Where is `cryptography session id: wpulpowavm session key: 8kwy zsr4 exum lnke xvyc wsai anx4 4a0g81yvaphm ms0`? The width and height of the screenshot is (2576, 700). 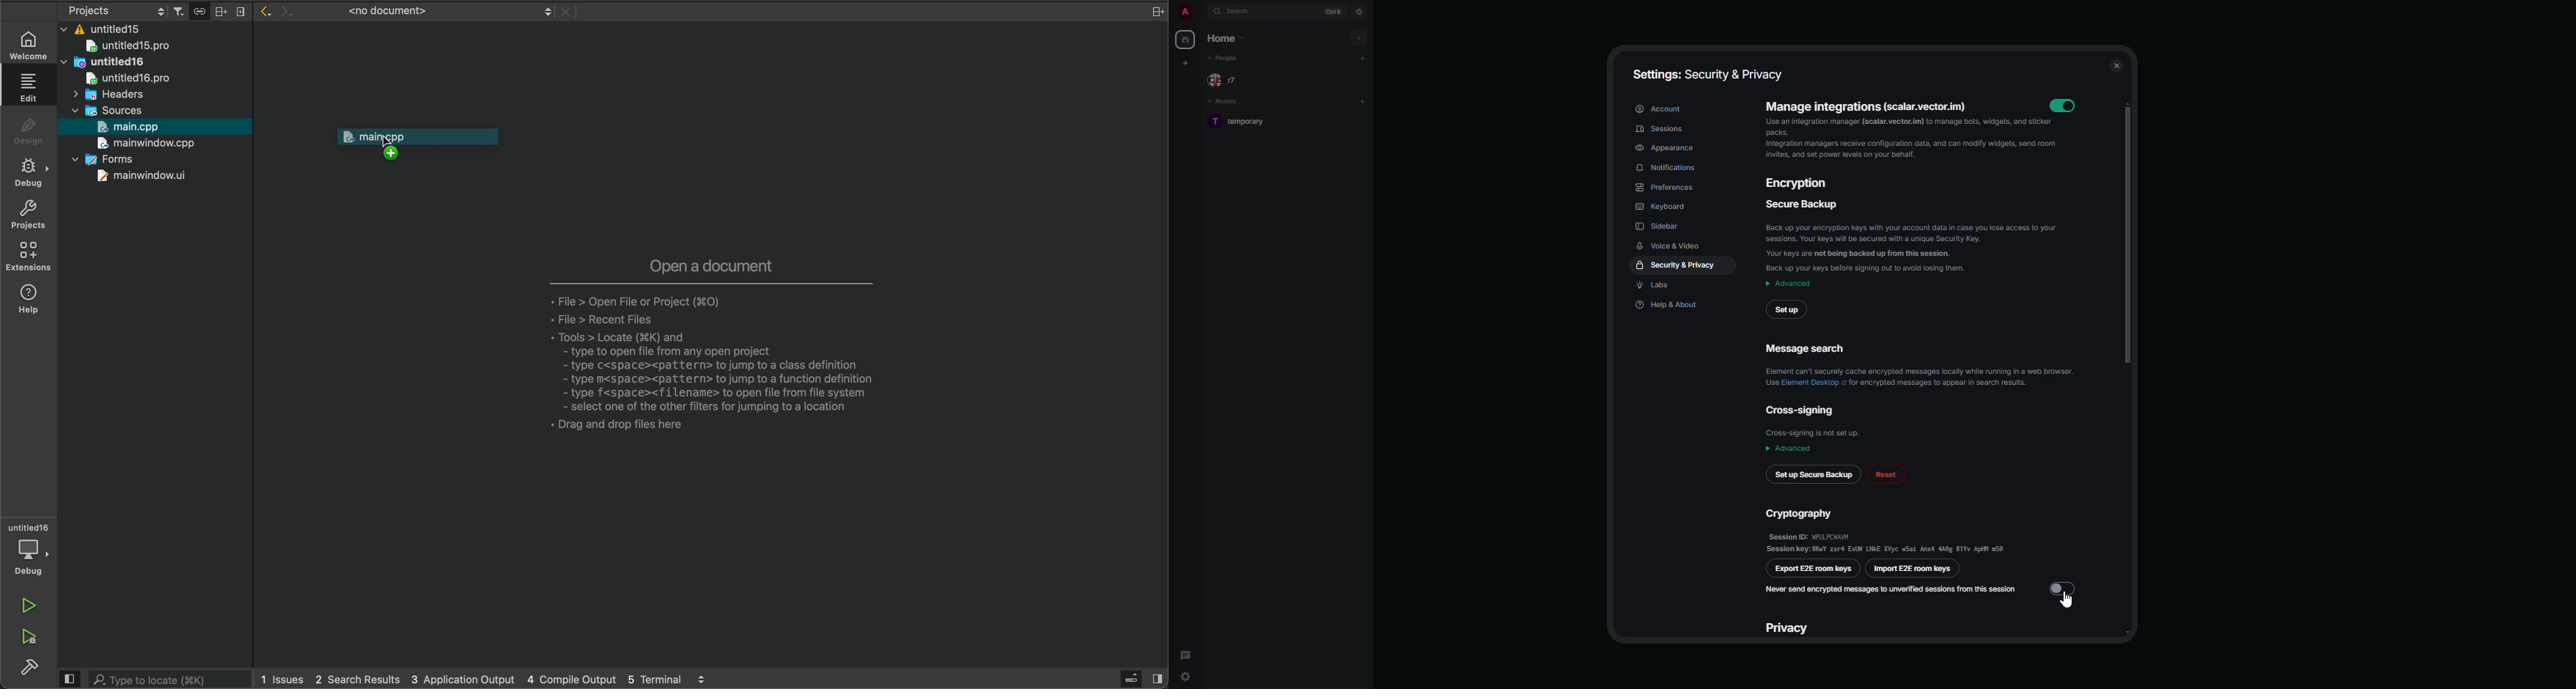
cryptography session id: wpulpowavm session key: 8kwy zsr4 exum lnke xvyc wsai anx4 4a0g81yvaphm ms0 is located at coordinates (1886, 528).